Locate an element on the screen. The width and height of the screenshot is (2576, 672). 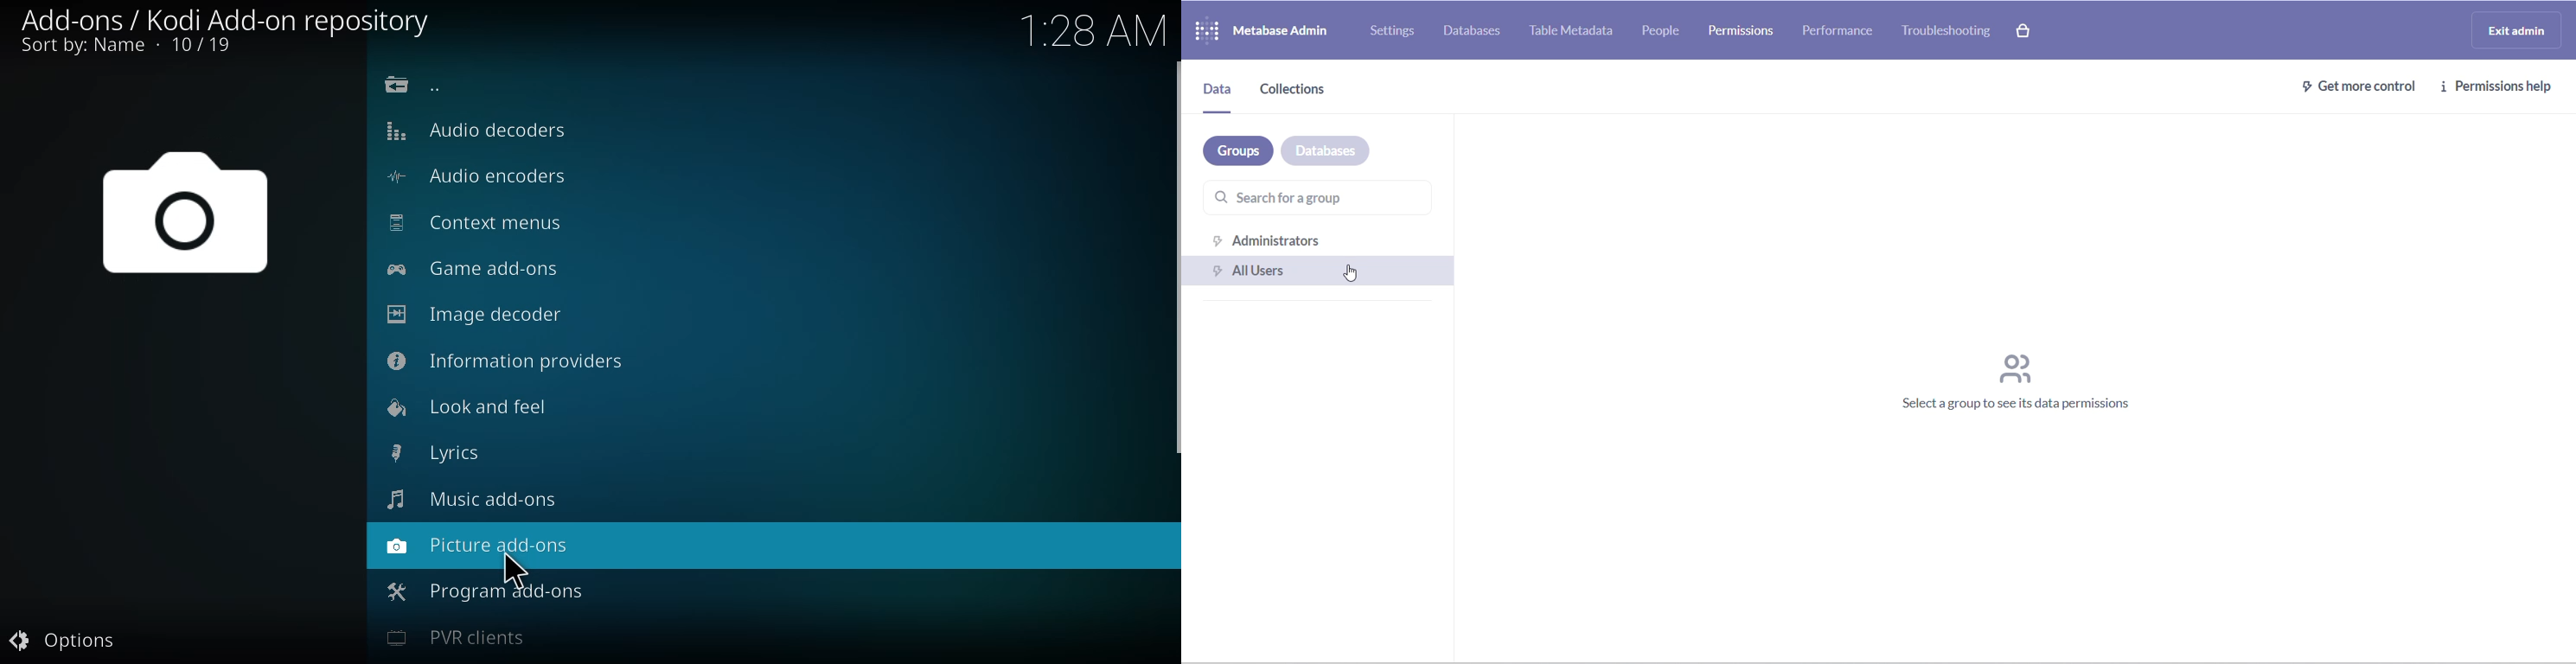
lyrics is located at coordinates (444, 451).